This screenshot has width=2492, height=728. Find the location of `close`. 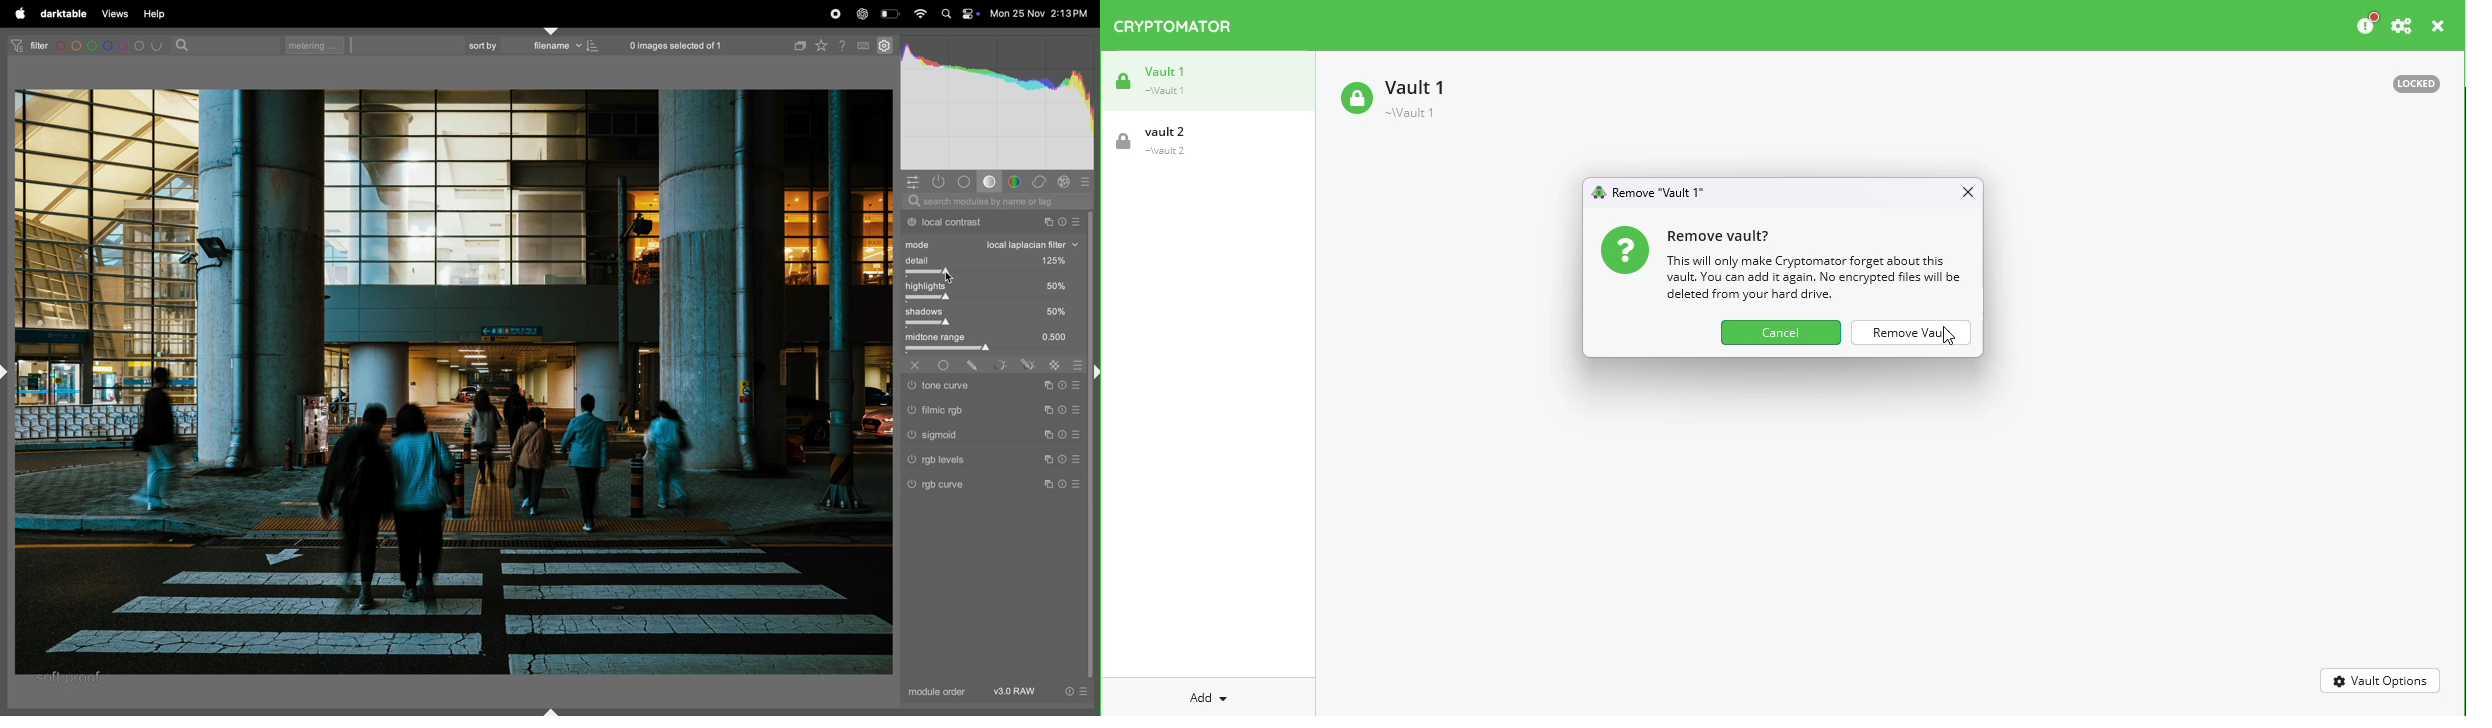

close is located at coordinates (1967, 191).